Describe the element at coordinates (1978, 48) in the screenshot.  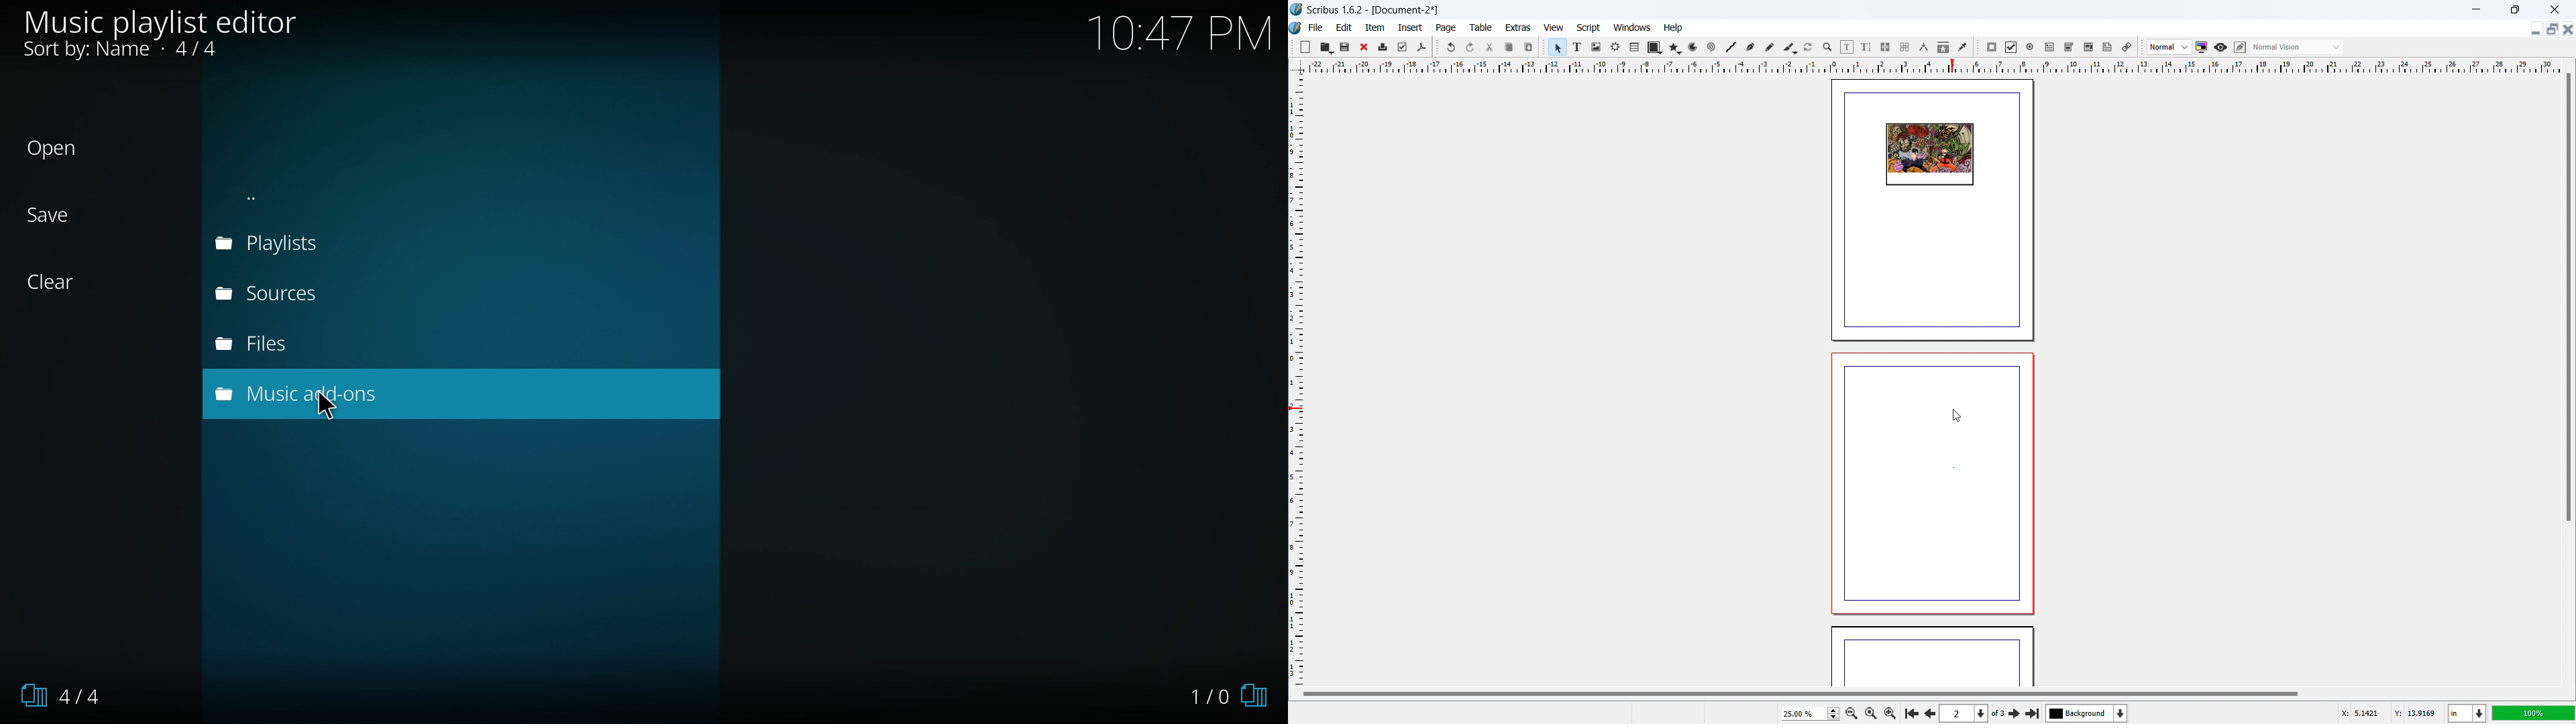
I see `move toolbox` at that location.